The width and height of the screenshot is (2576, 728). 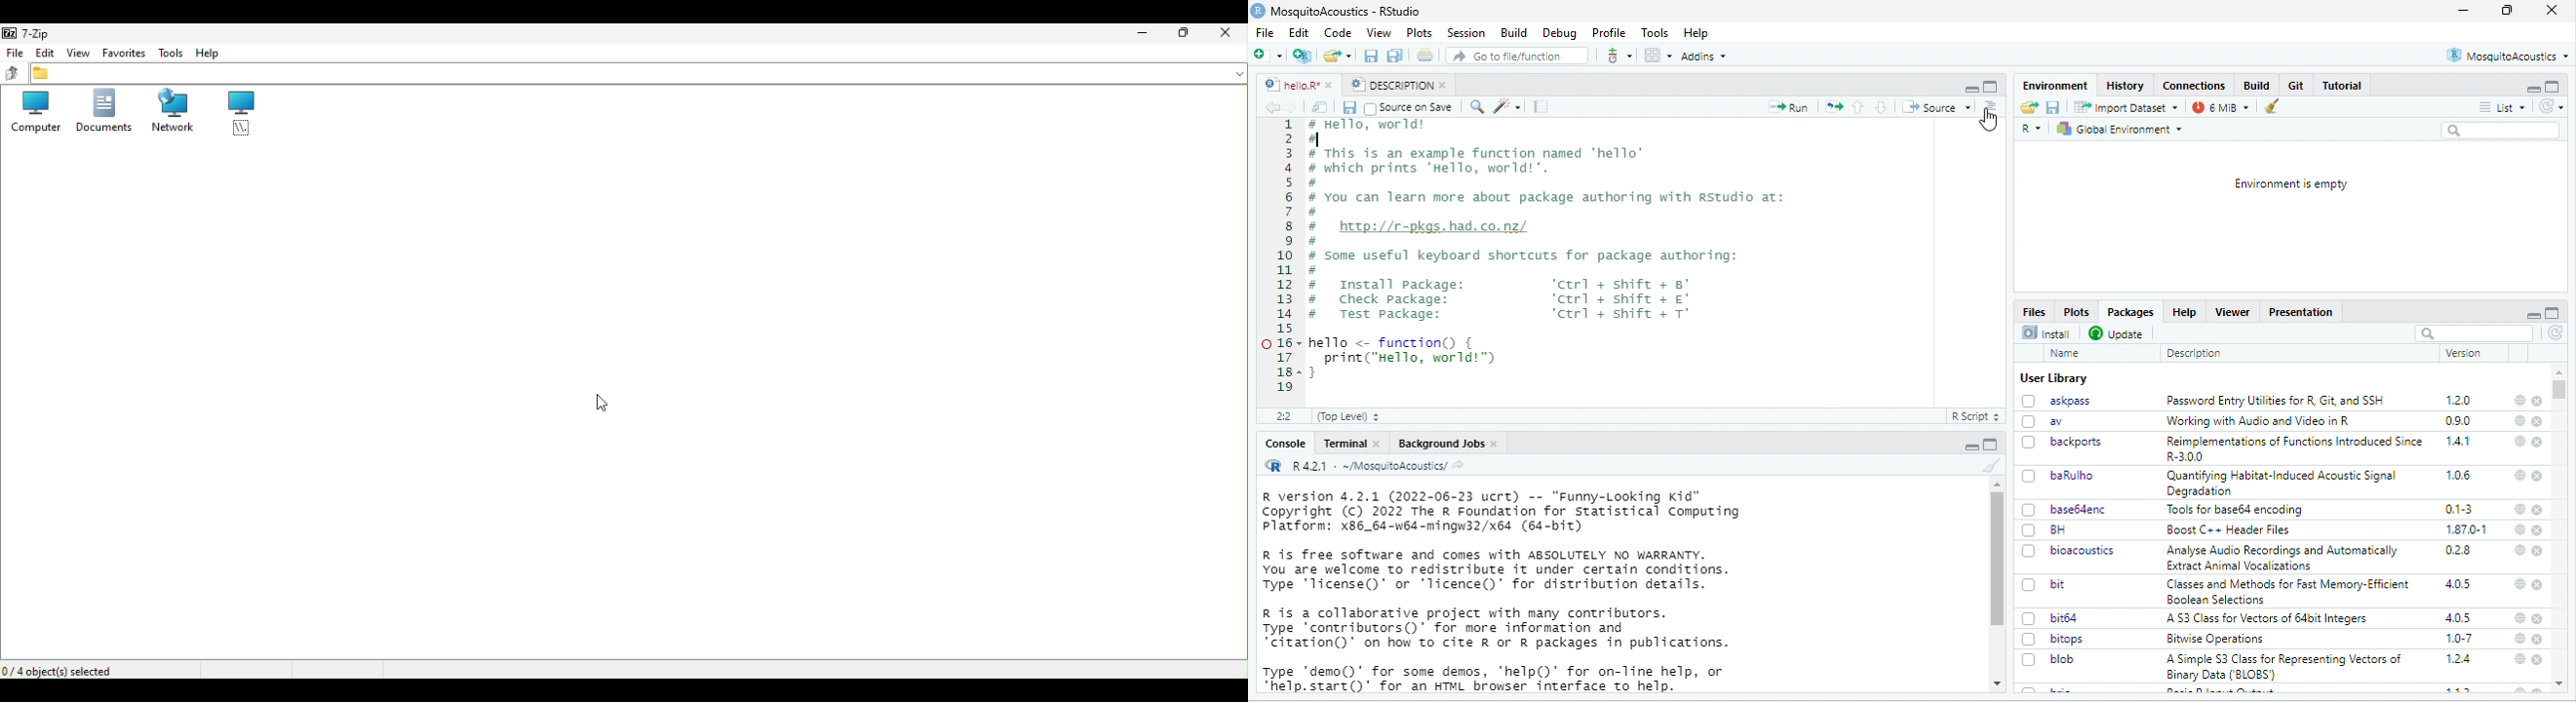 What do you see at coordinates (2460, 509) in the screenshot?
I see `0.1-3` at bounding box center [2460, 509].